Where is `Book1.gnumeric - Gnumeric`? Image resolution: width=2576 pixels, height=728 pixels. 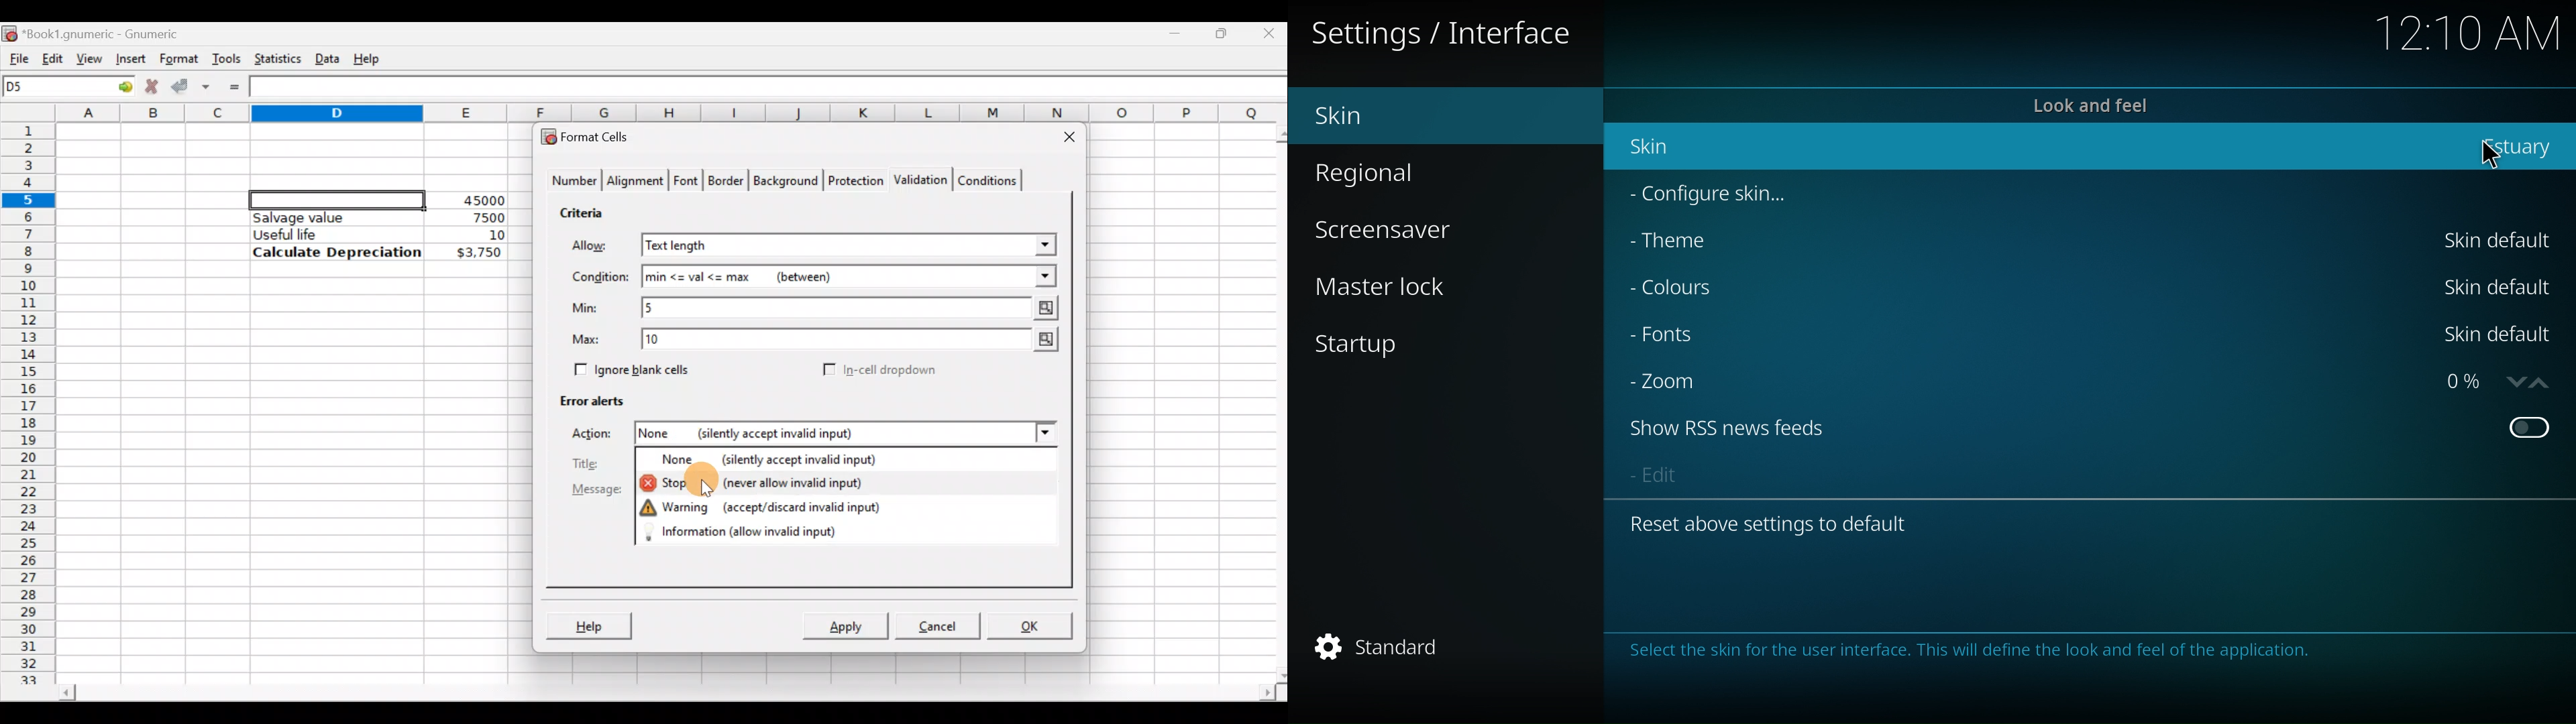
Book1.gnumeric - Gnumeric is located at coordinates (110, 33).